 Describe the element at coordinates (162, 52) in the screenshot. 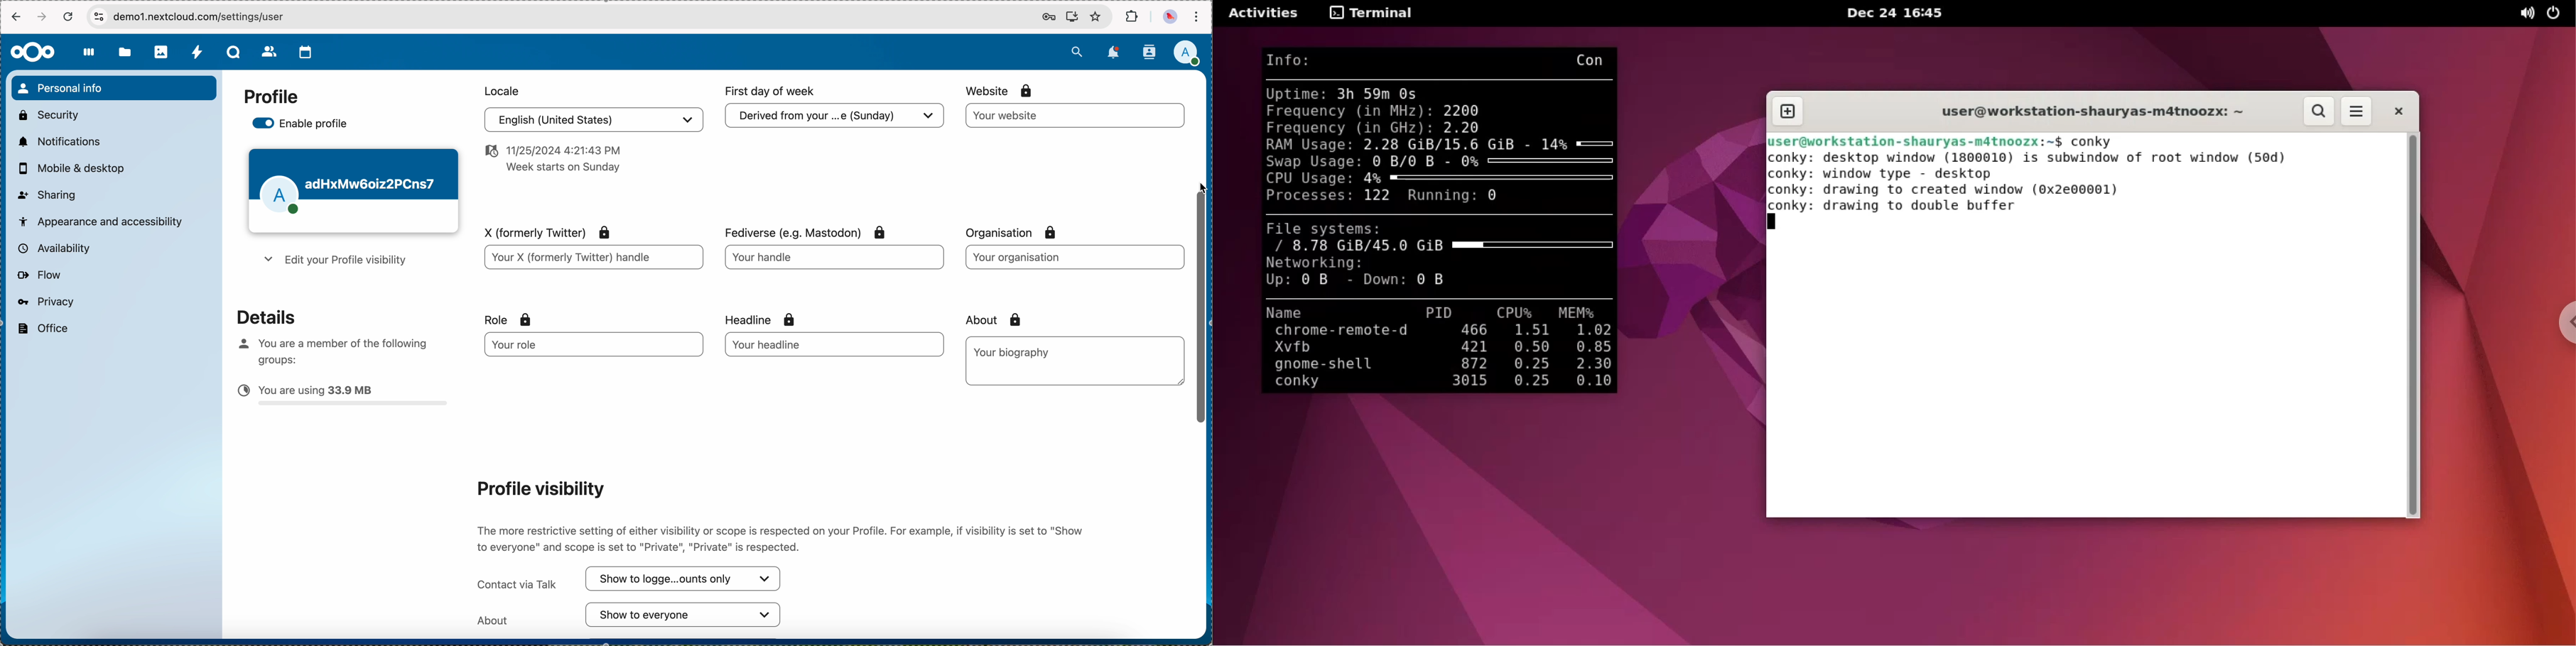

I see `photos` at that location.